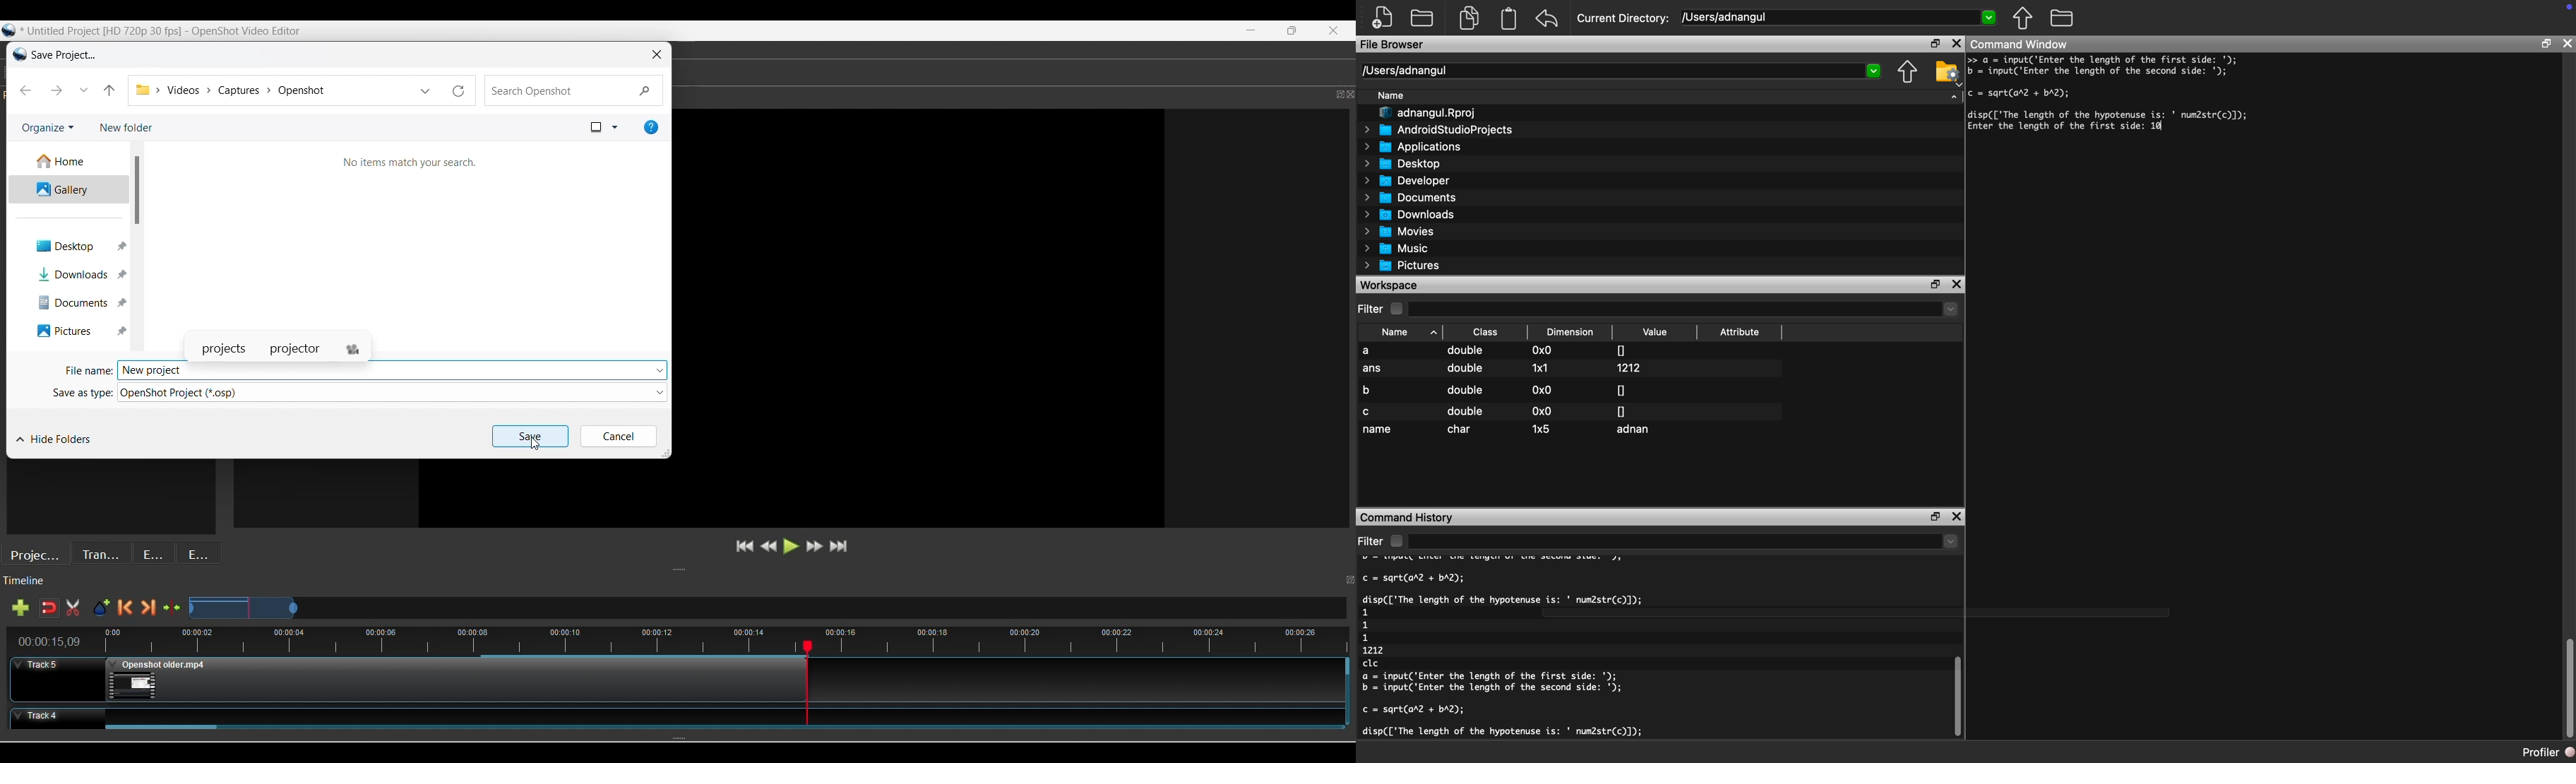 This screenshot has height=784, width=2576. What do you see at coordinates (1657, 332) in the screenshot?
I see `Value` at bounding box center [1657, 332].